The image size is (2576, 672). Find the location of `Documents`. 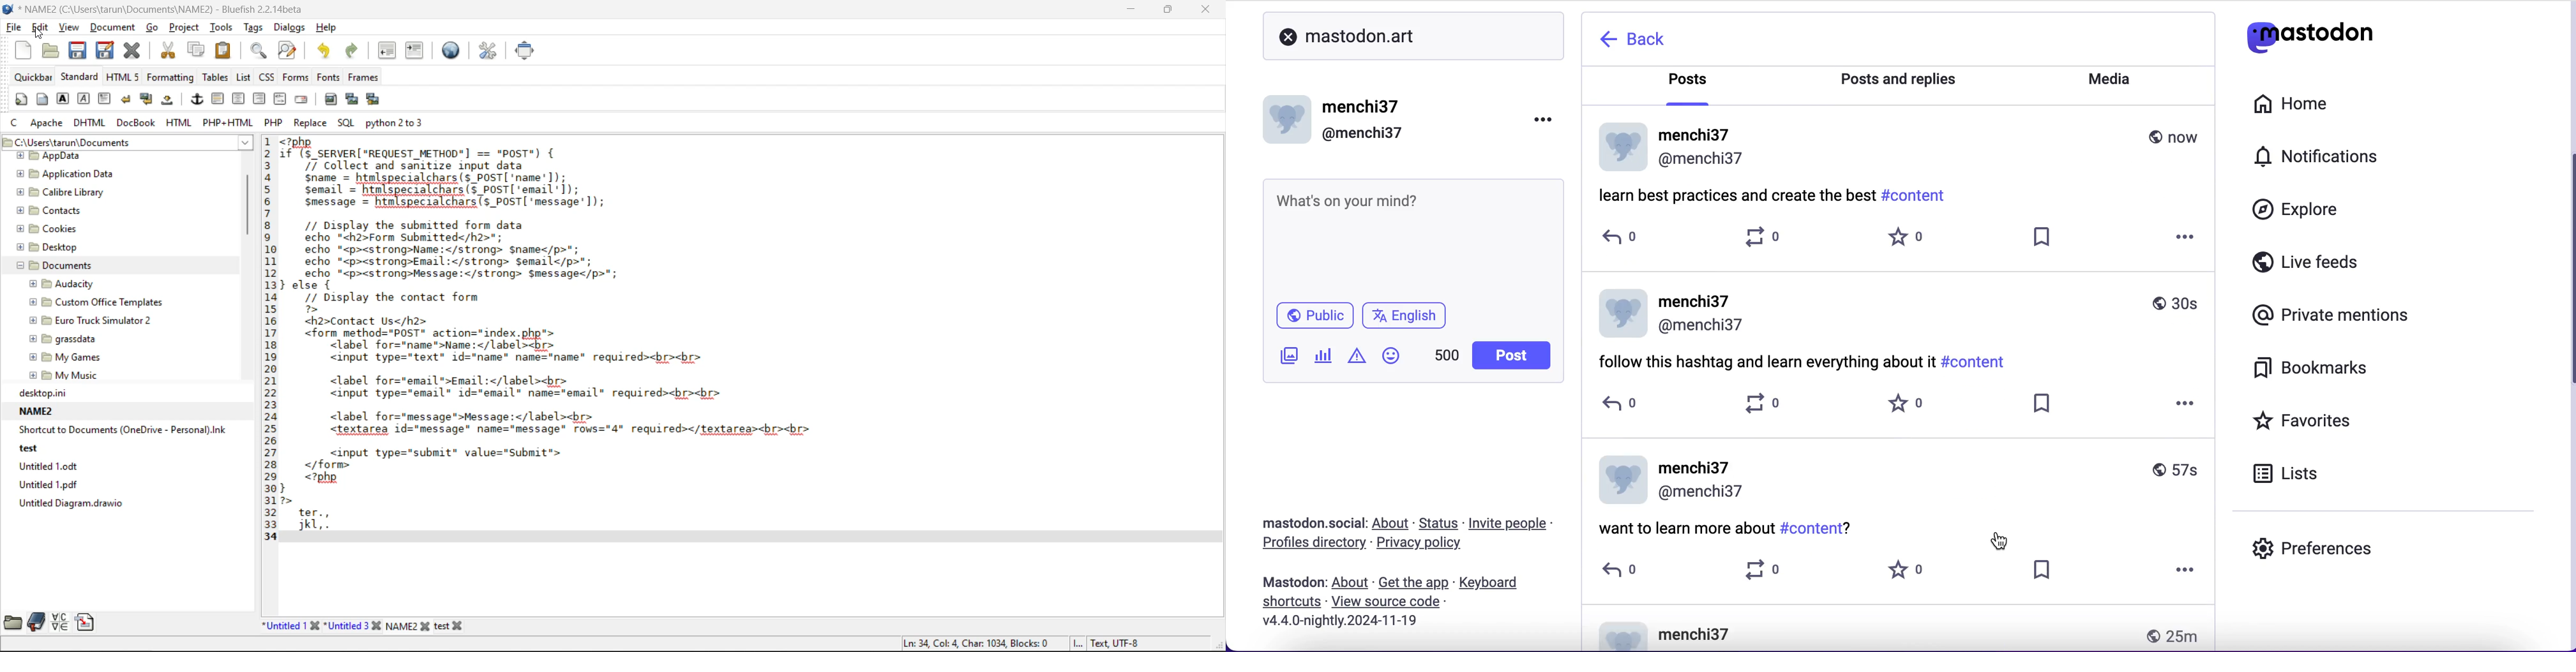

Documents is located at coordinates (58, 264).